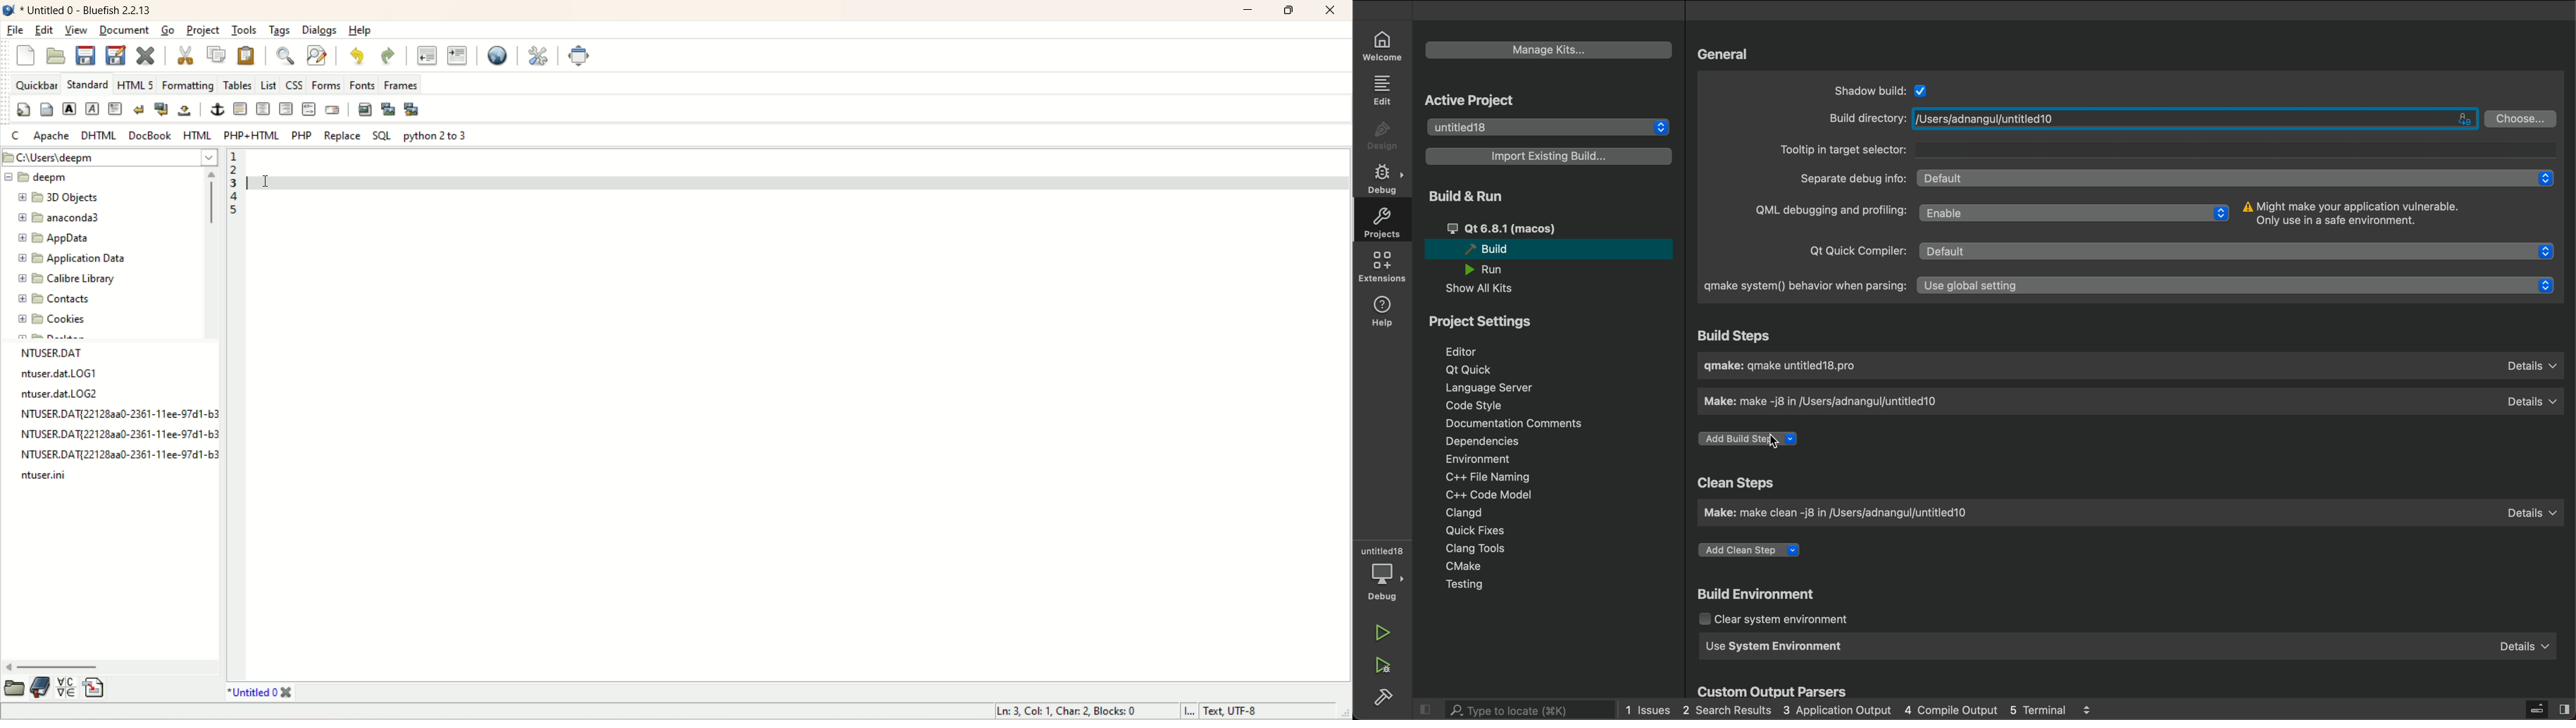 This screenshot has width=2576, height=728. What do you see at coordinates (2236, 179) in the screenshot?
I see `Default` at bounding box center [2236, 179].